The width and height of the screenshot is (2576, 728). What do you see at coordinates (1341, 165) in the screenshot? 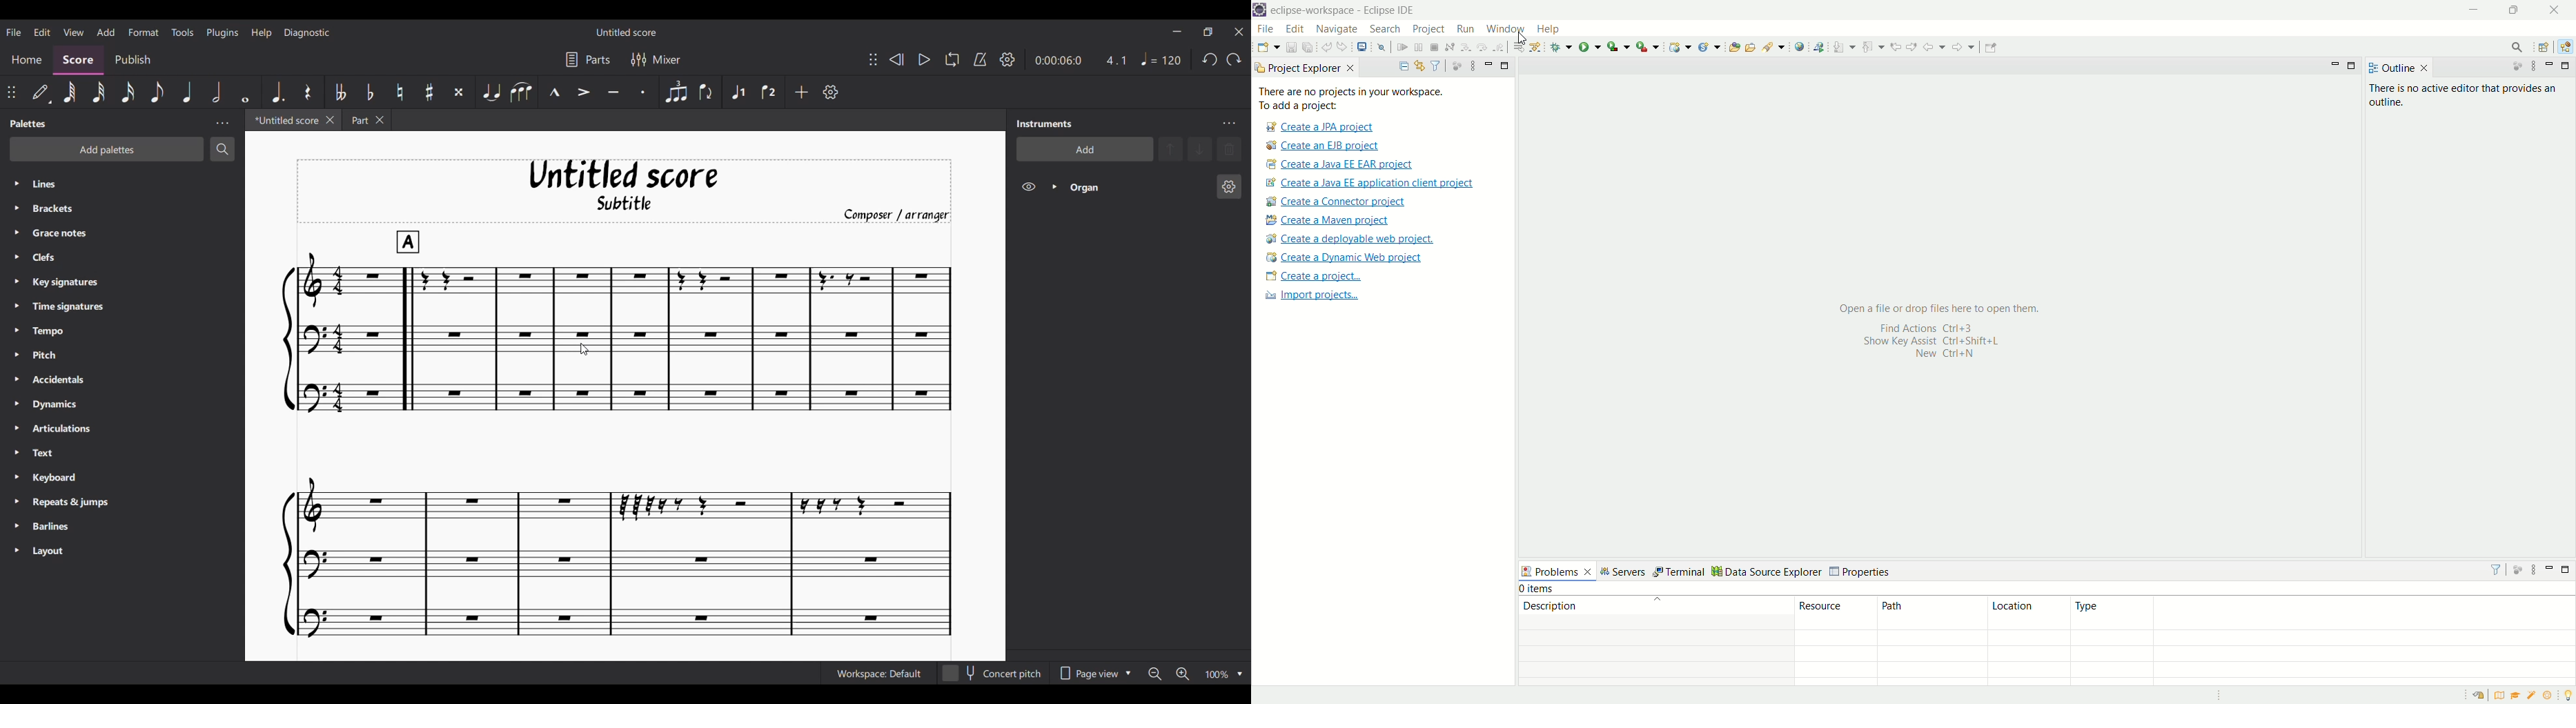
I see `create a Java EE EAR project` at bounding box center [1341, 165].